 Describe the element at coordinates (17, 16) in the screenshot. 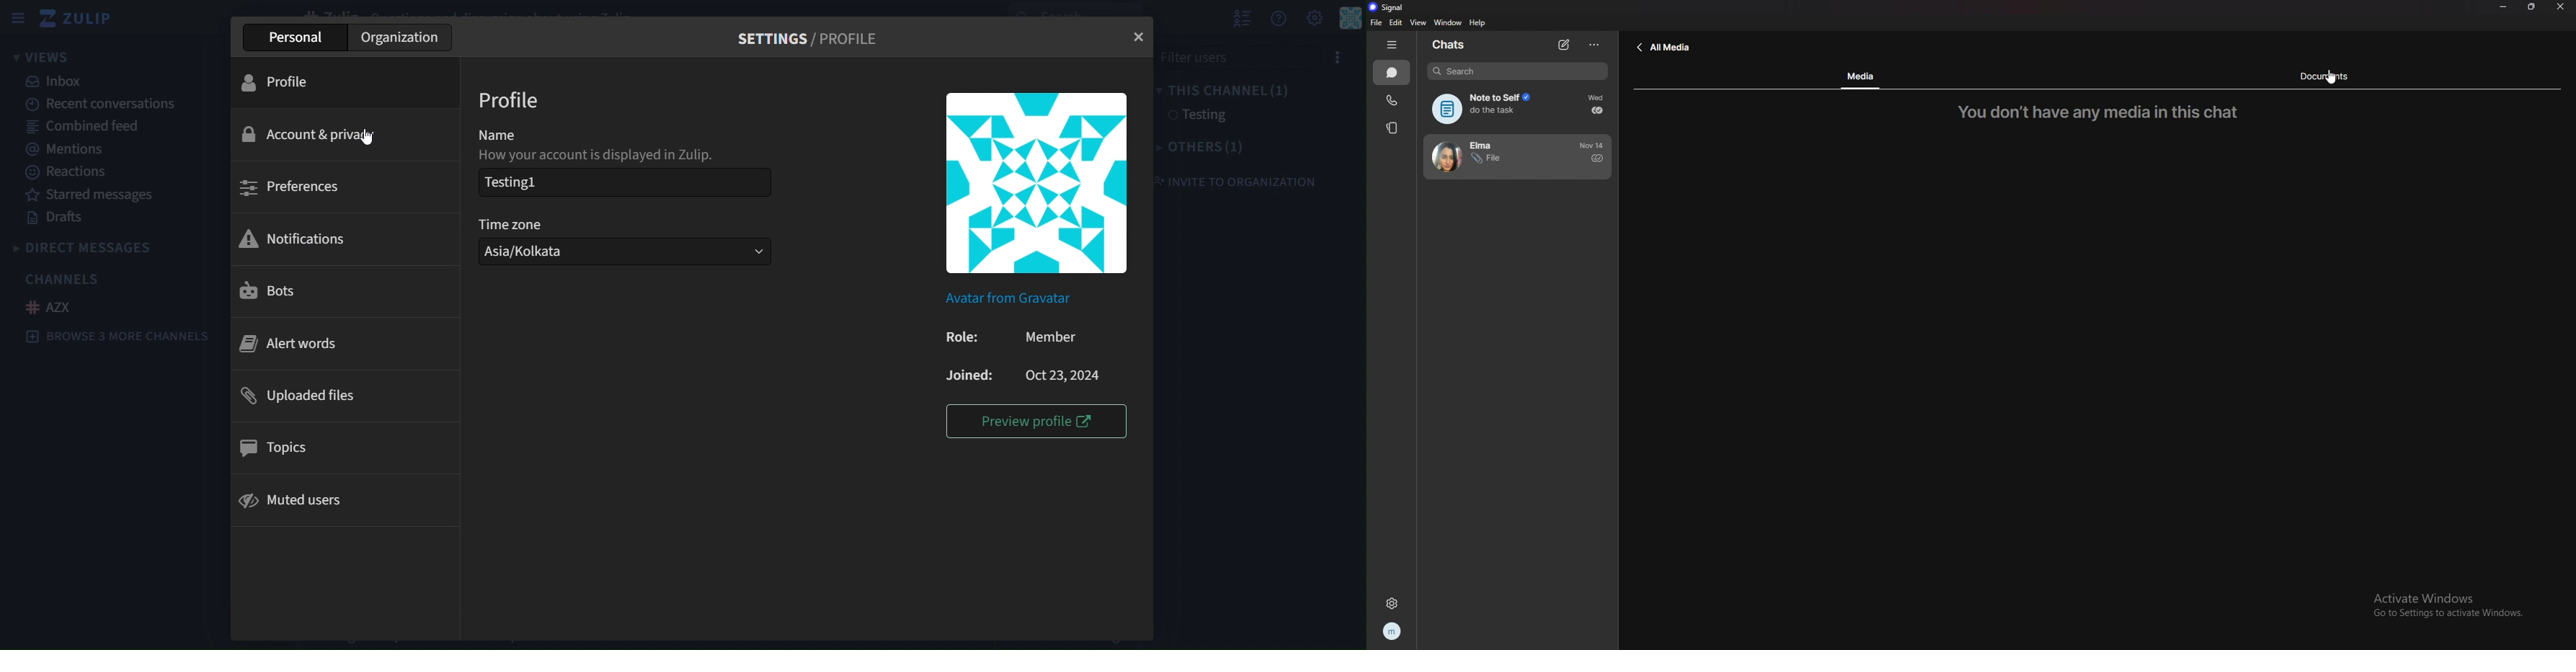

I see `sidebar` at that location.